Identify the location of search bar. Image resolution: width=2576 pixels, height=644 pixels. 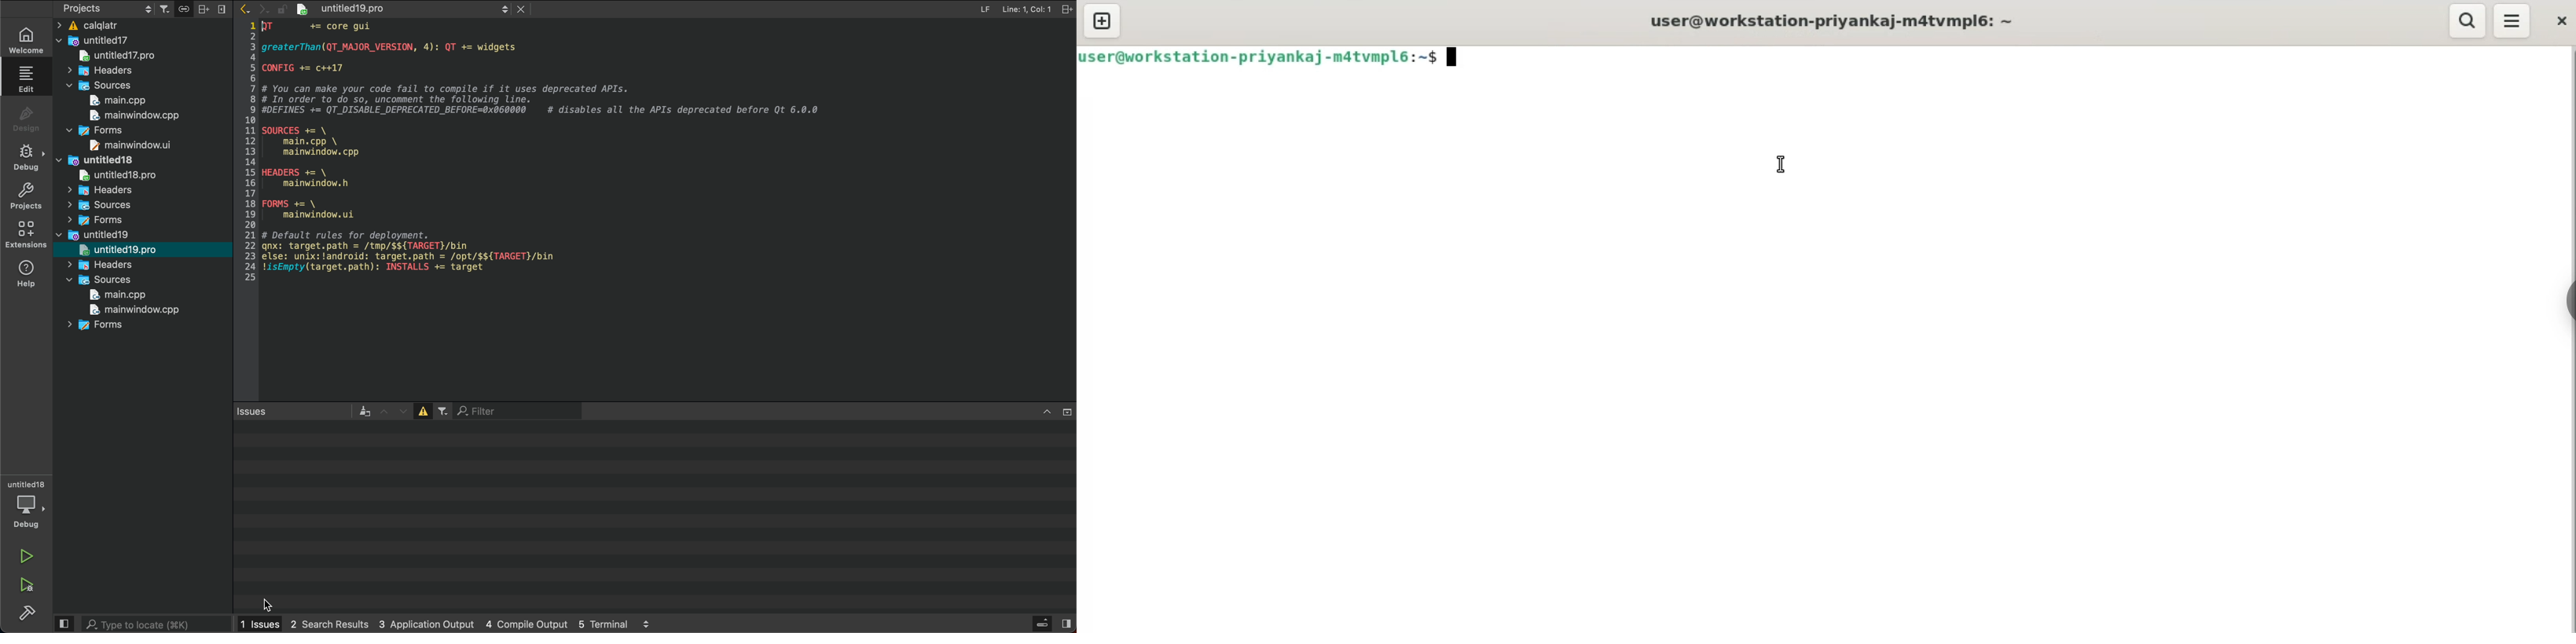
(153, 624).